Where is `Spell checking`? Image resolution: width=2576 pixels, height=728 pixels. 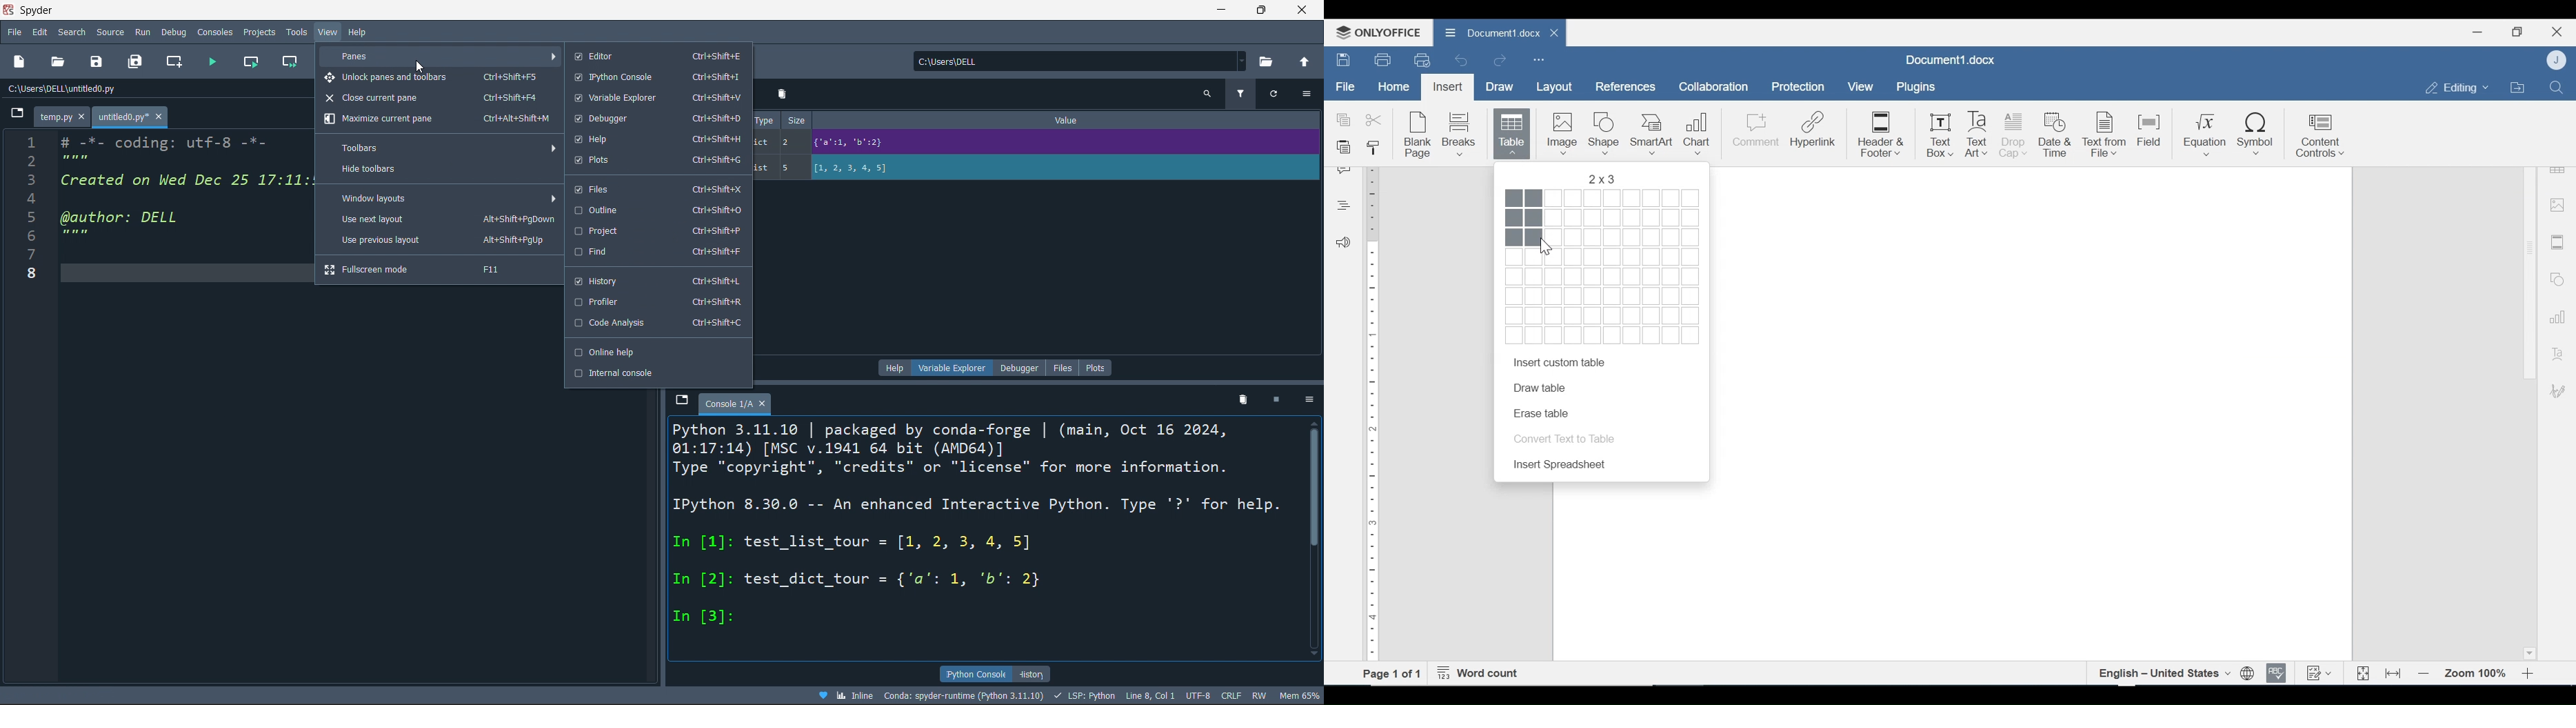
Spell checking is located at coordinates (2277, 673).